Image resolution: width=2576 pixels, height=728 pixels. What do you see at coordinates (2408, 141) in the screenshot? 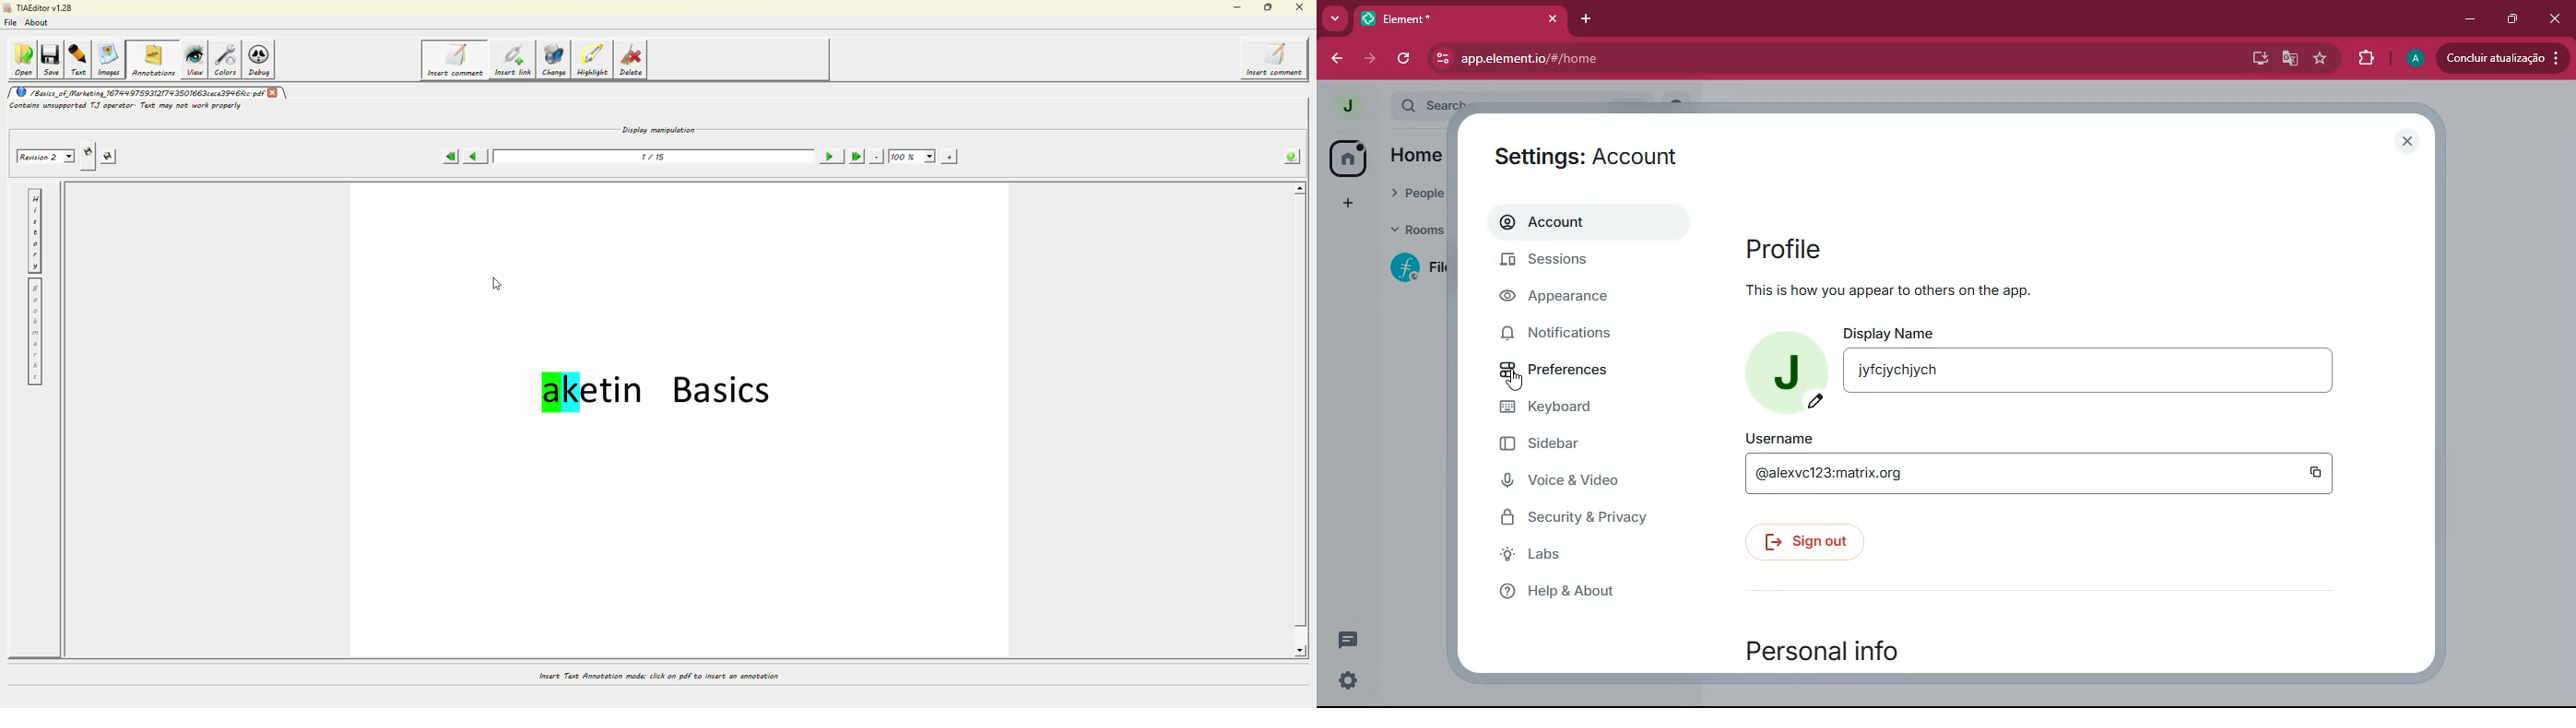
I see `close` at bounding box center [2408, 141].